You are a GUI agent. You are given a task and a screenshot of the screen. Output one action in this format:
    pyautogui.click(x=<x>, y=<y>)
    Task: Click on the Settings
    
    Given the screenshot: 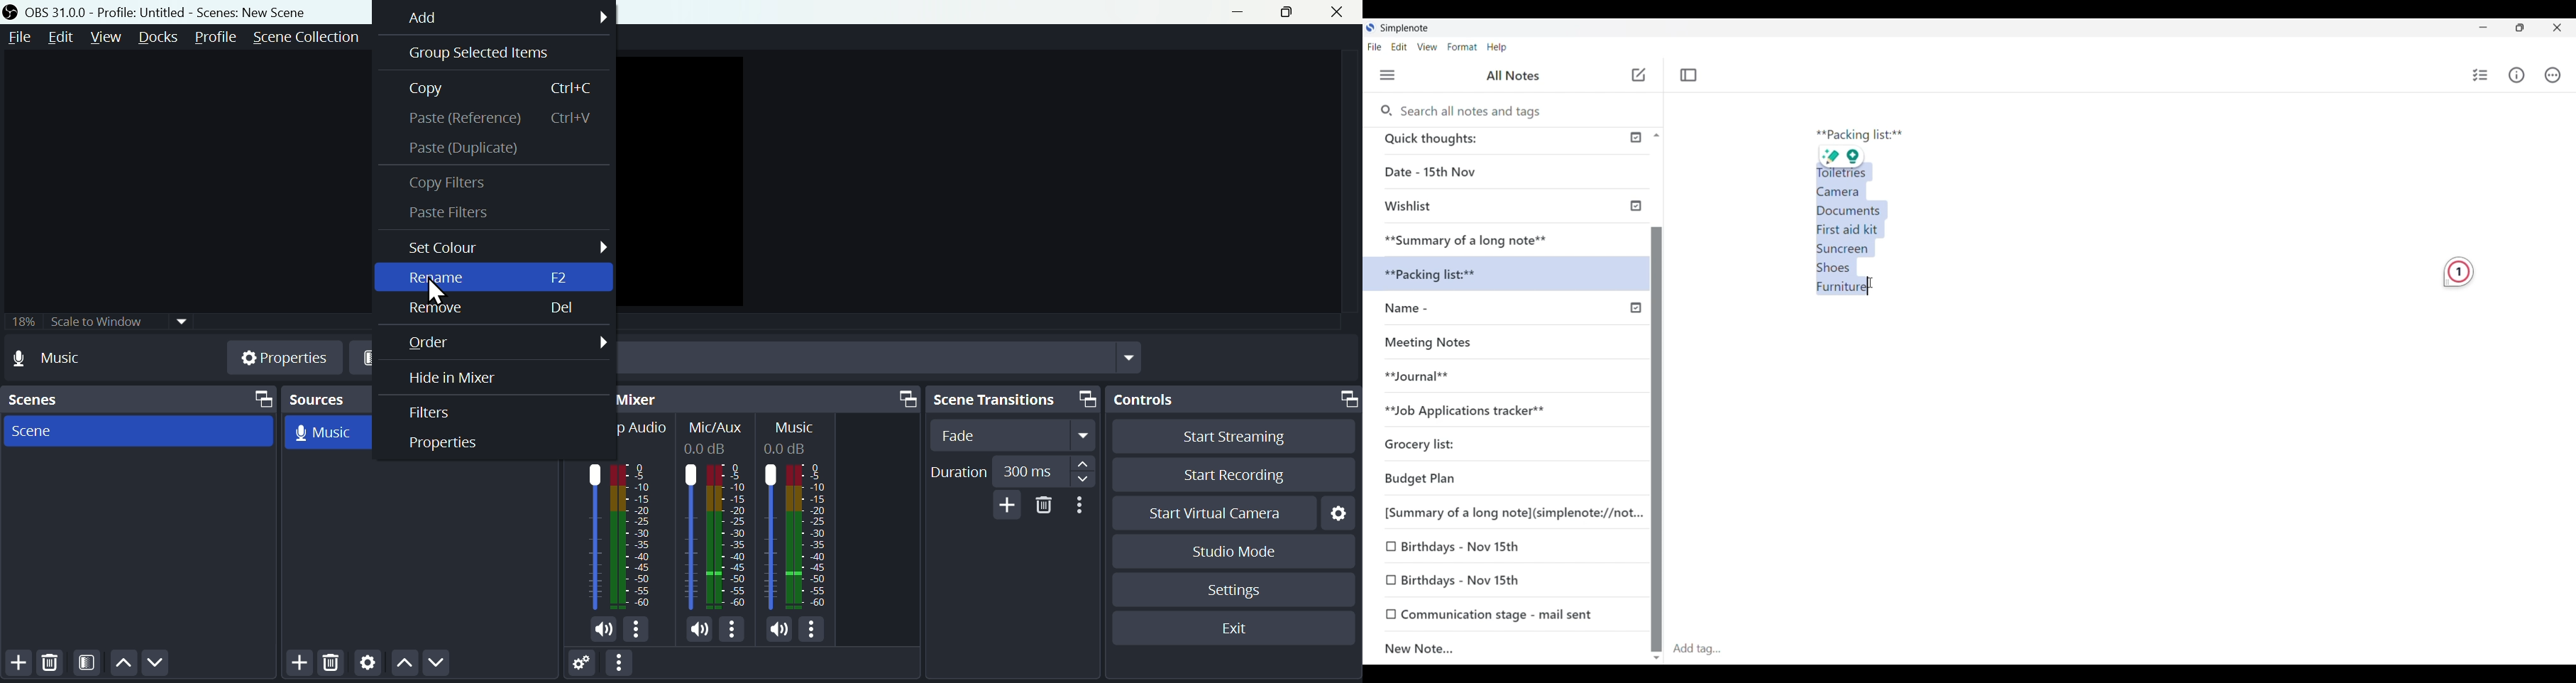 What is the action you would take?
    pyautogui.click(x=1338, y=515)
    